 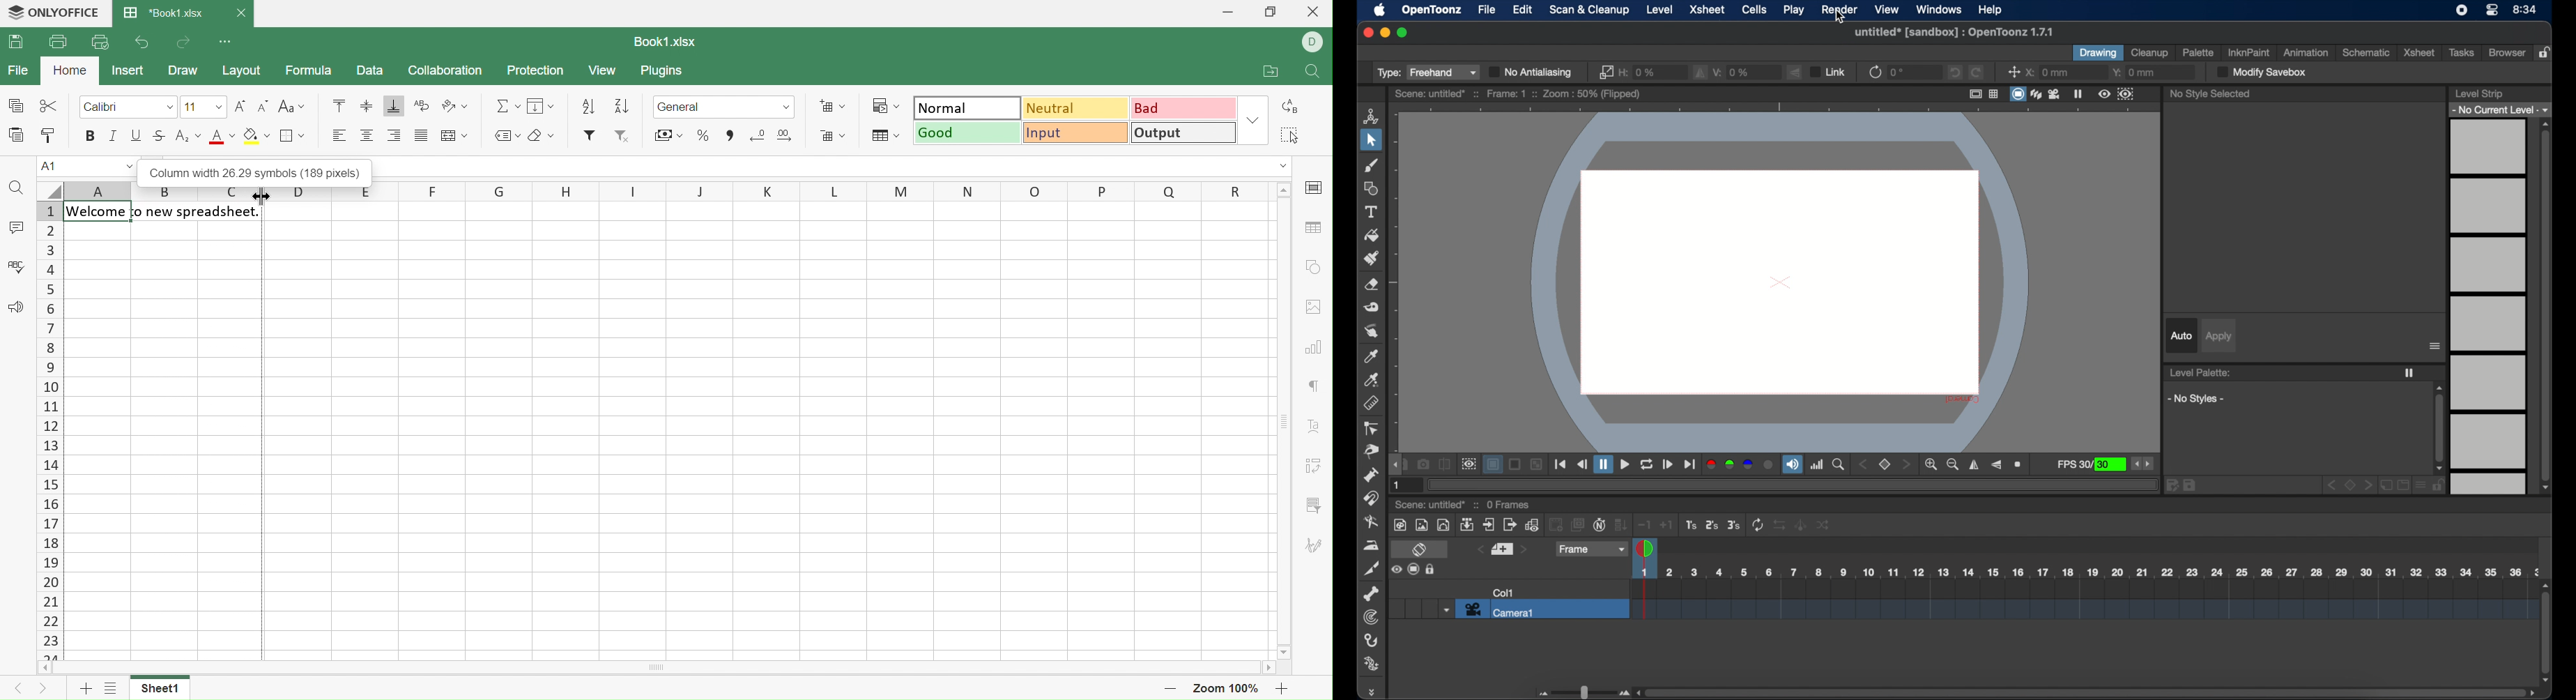 I want to click on , so click(x=2352, y=485).